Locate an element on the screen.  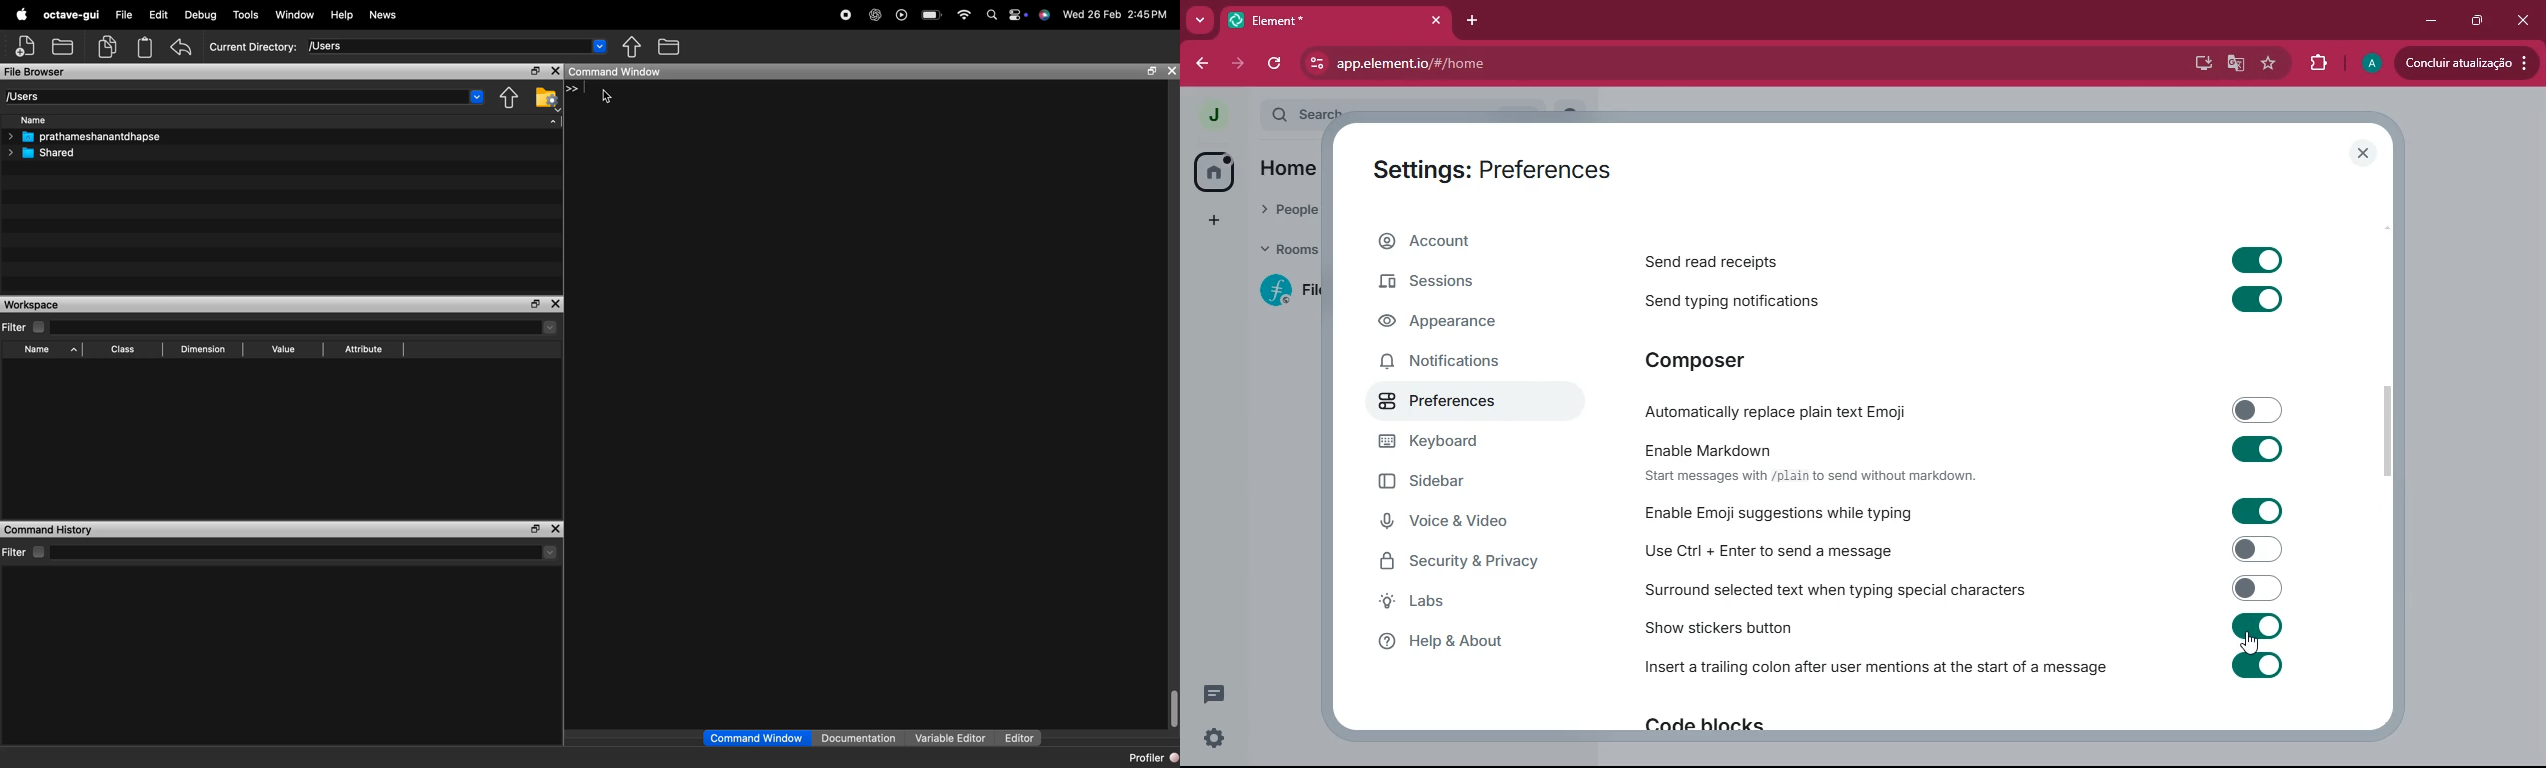
siri is located at coordinates (1046, 18).